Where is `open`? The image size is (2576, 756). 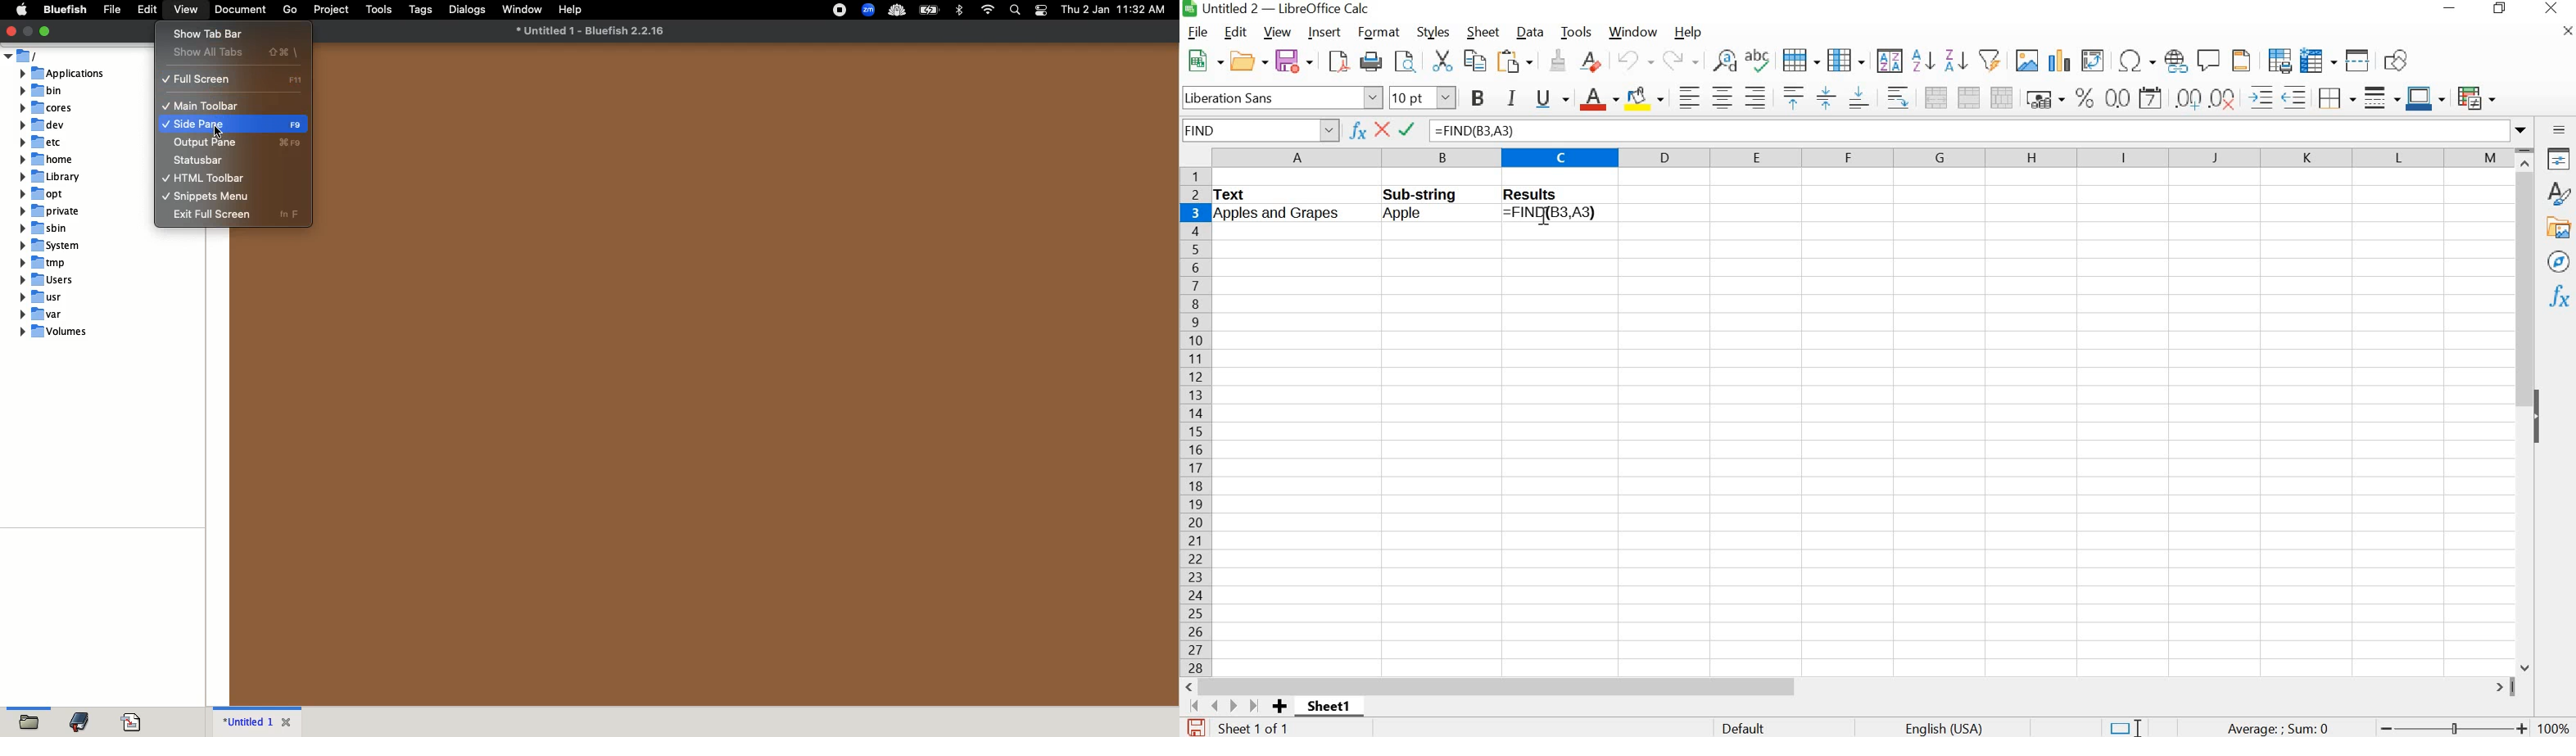
open is located at coordinates (30, 721).